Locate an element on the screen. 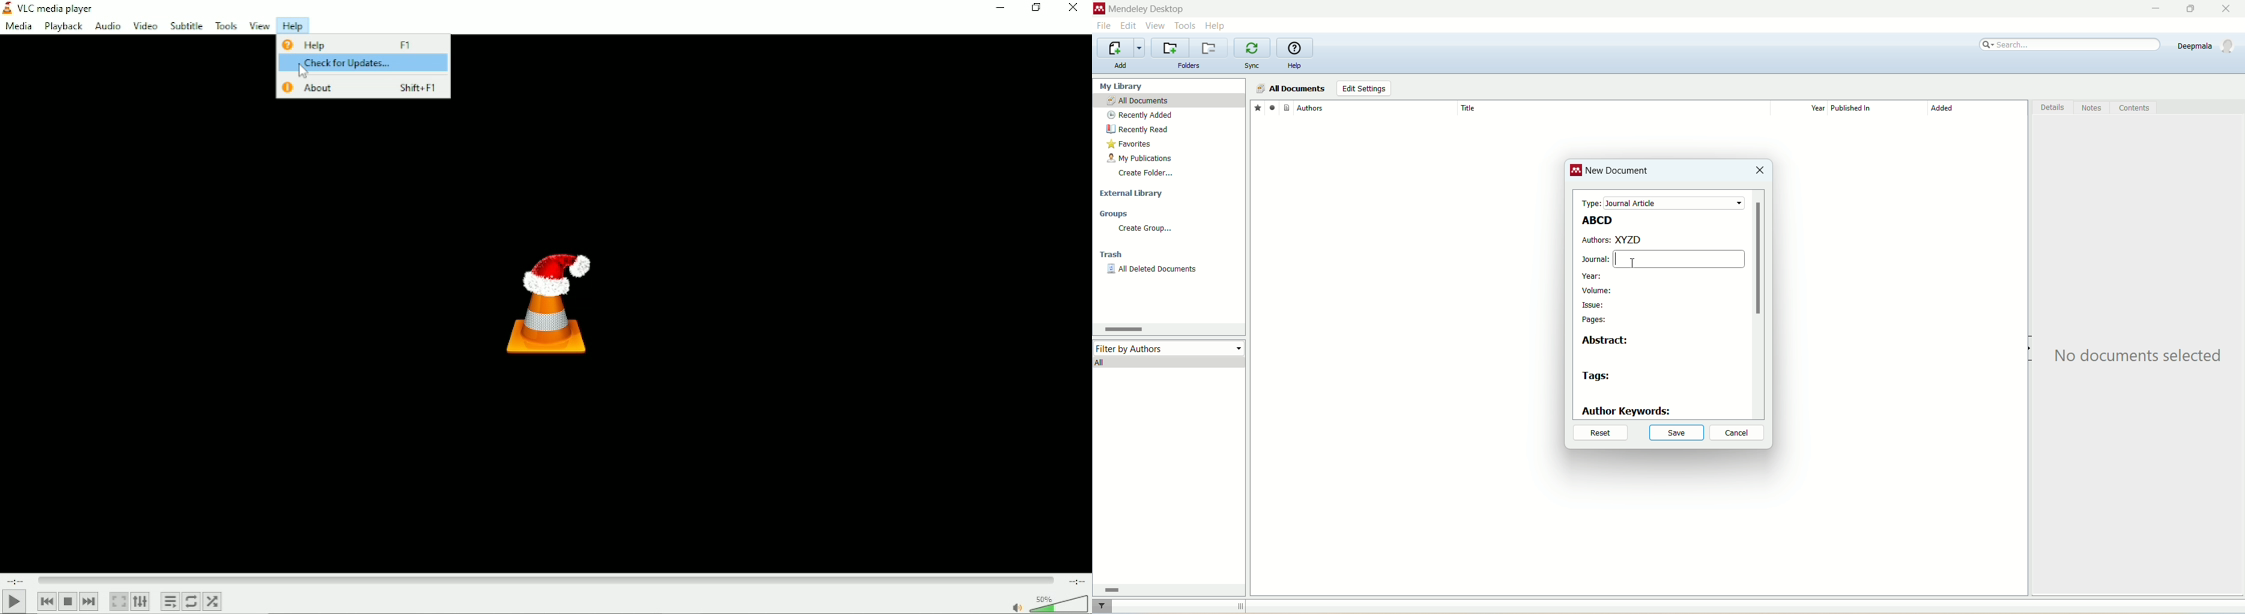 This screenshot has height=616, width=2268. external library is located at coordinates (1133, 194).